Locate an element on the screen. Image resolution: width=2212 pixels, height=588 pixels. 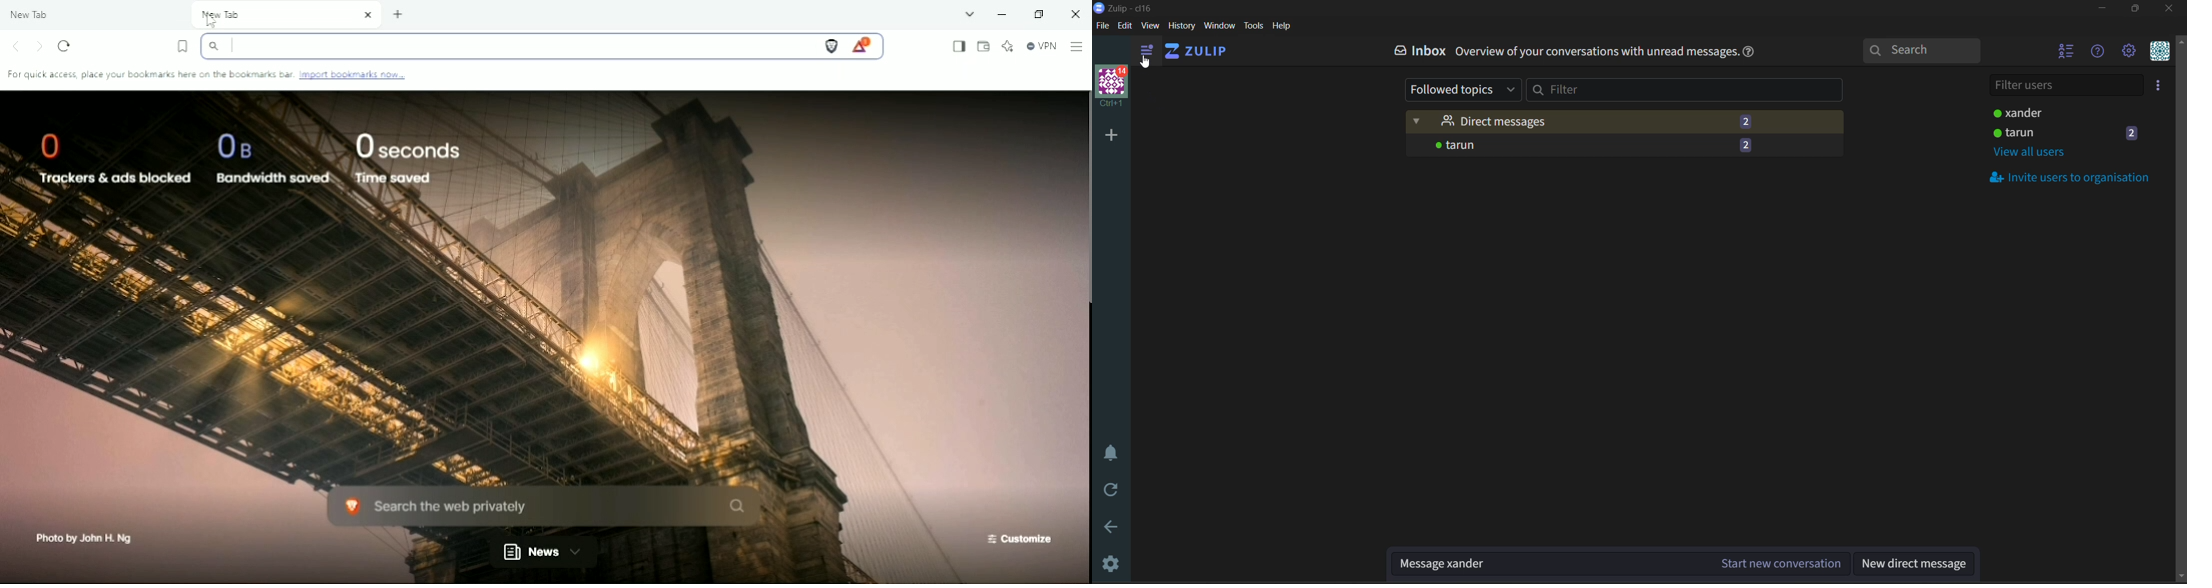
help is located at coordinates (1752, 55).